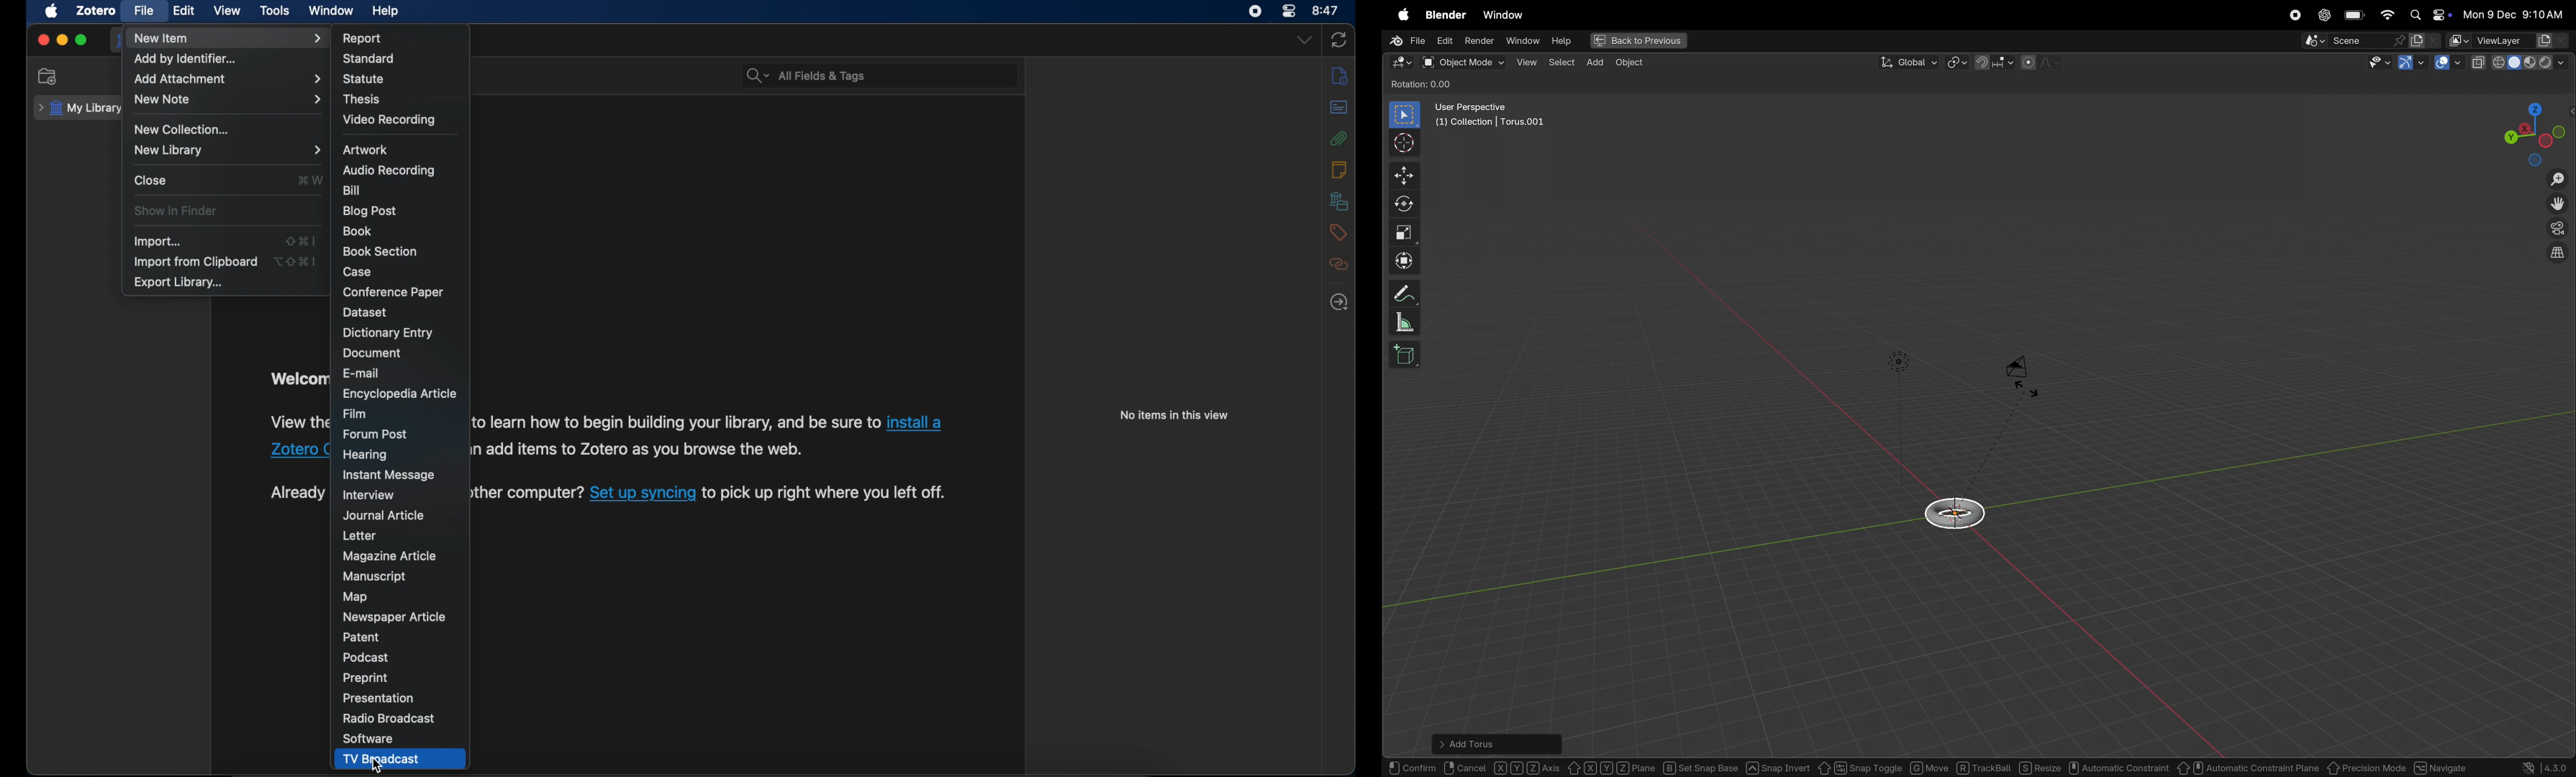 The width and height of the screenshot is (2576, 784). What do you see at coordinates (77, 108) in the screenshot?
I see `my library` at bounding box center [77, 108].